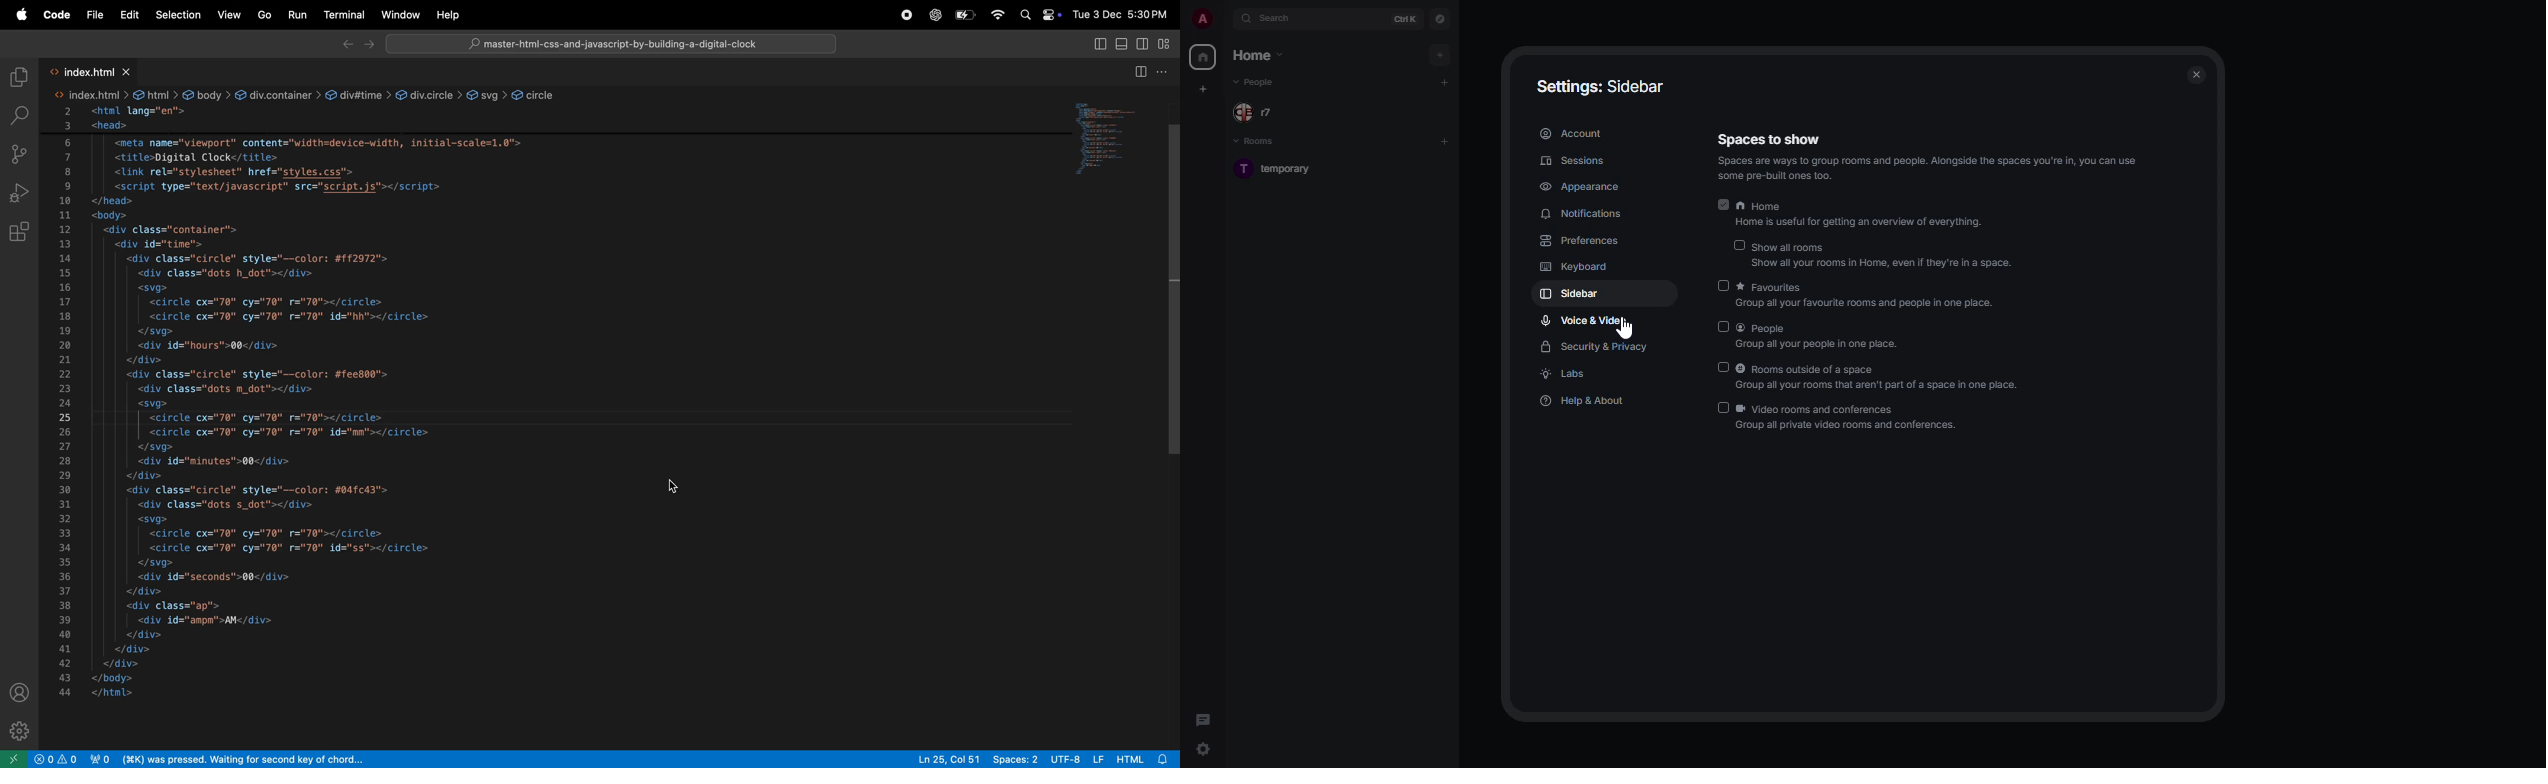 The height and width of the screenshot is (784, 2548). Describe the element at coordinates (1585, 402) in the screenshot. I see `help & about` at that location.